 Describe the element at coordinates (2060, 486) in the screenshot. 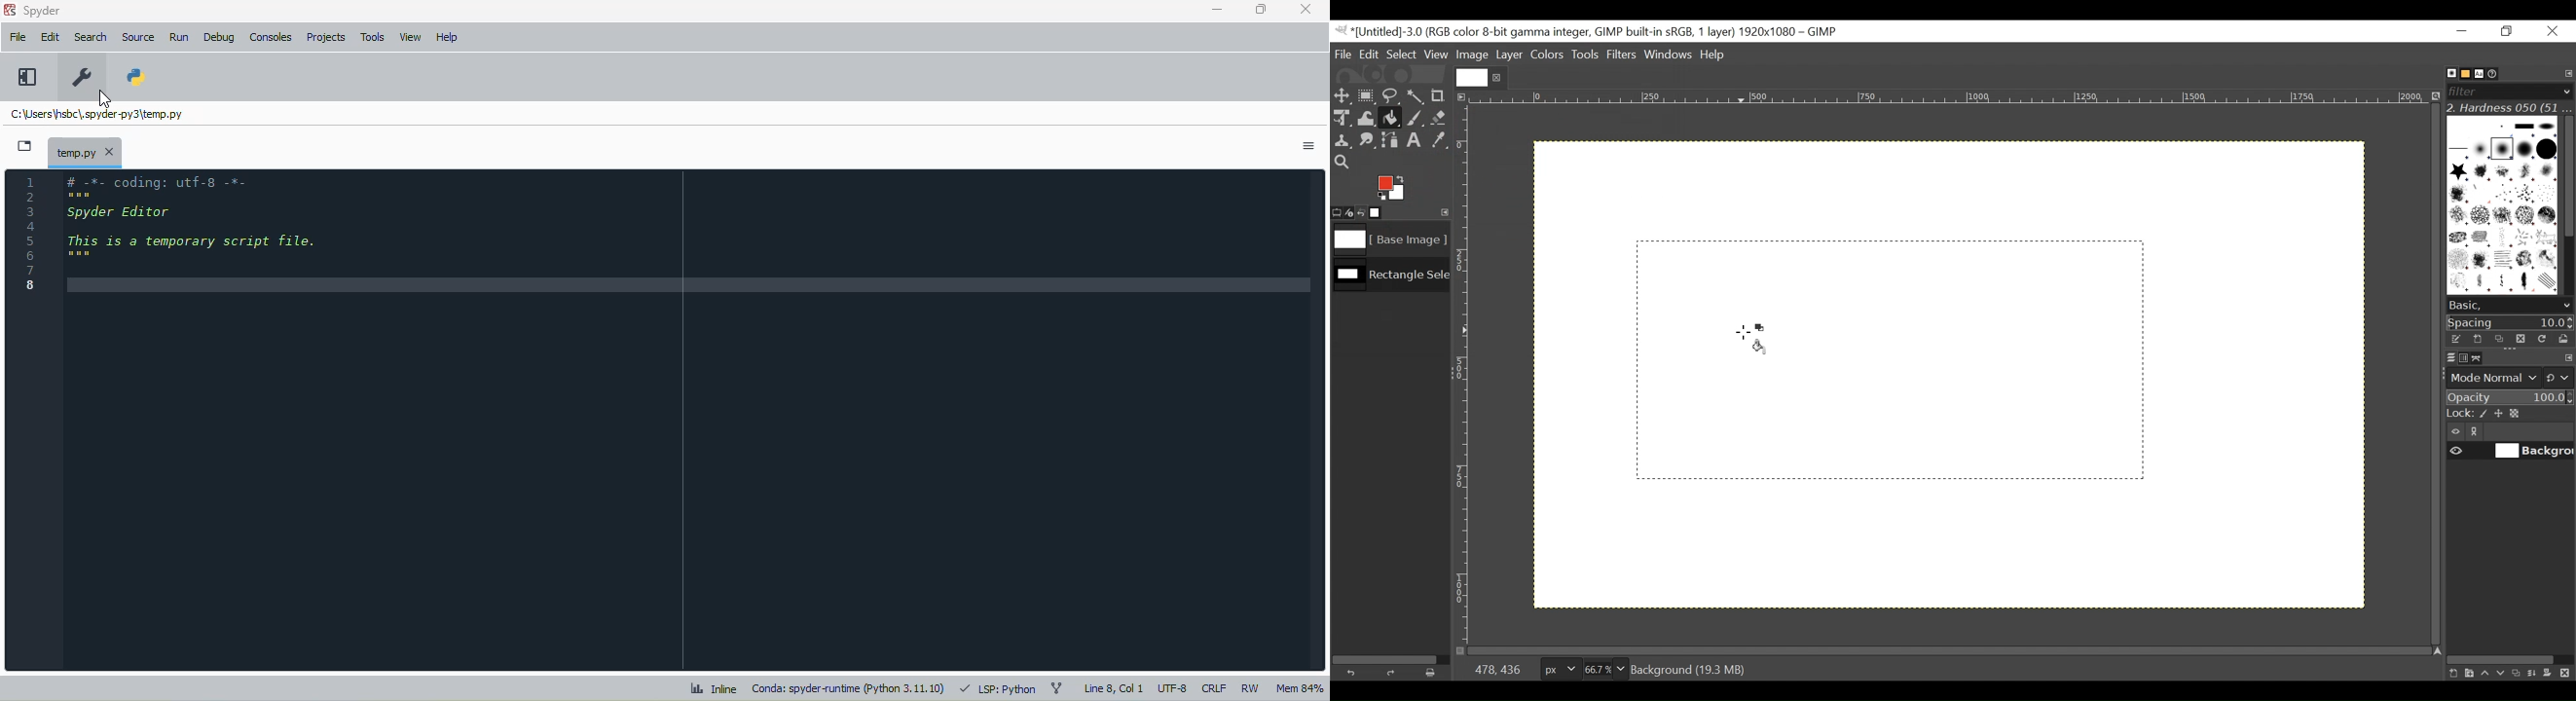

I see `Background` at that location.